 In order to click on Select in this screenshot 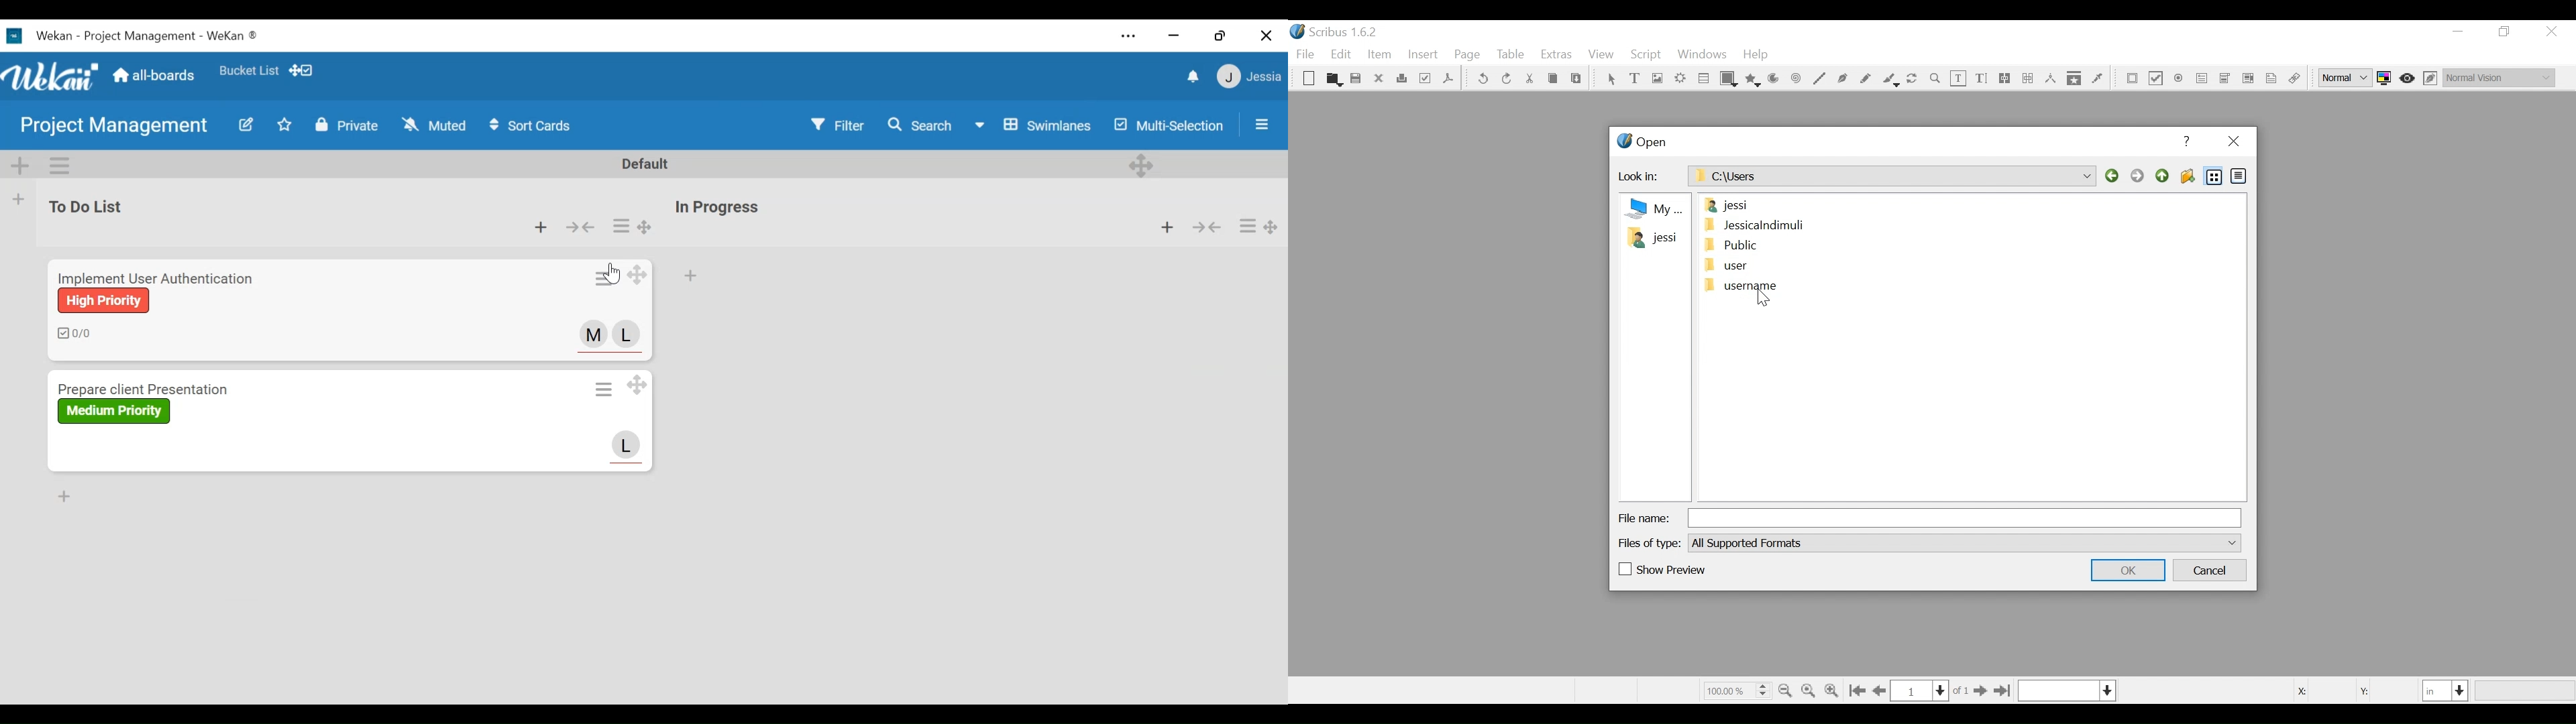, I will do `click(1611, 80)`.